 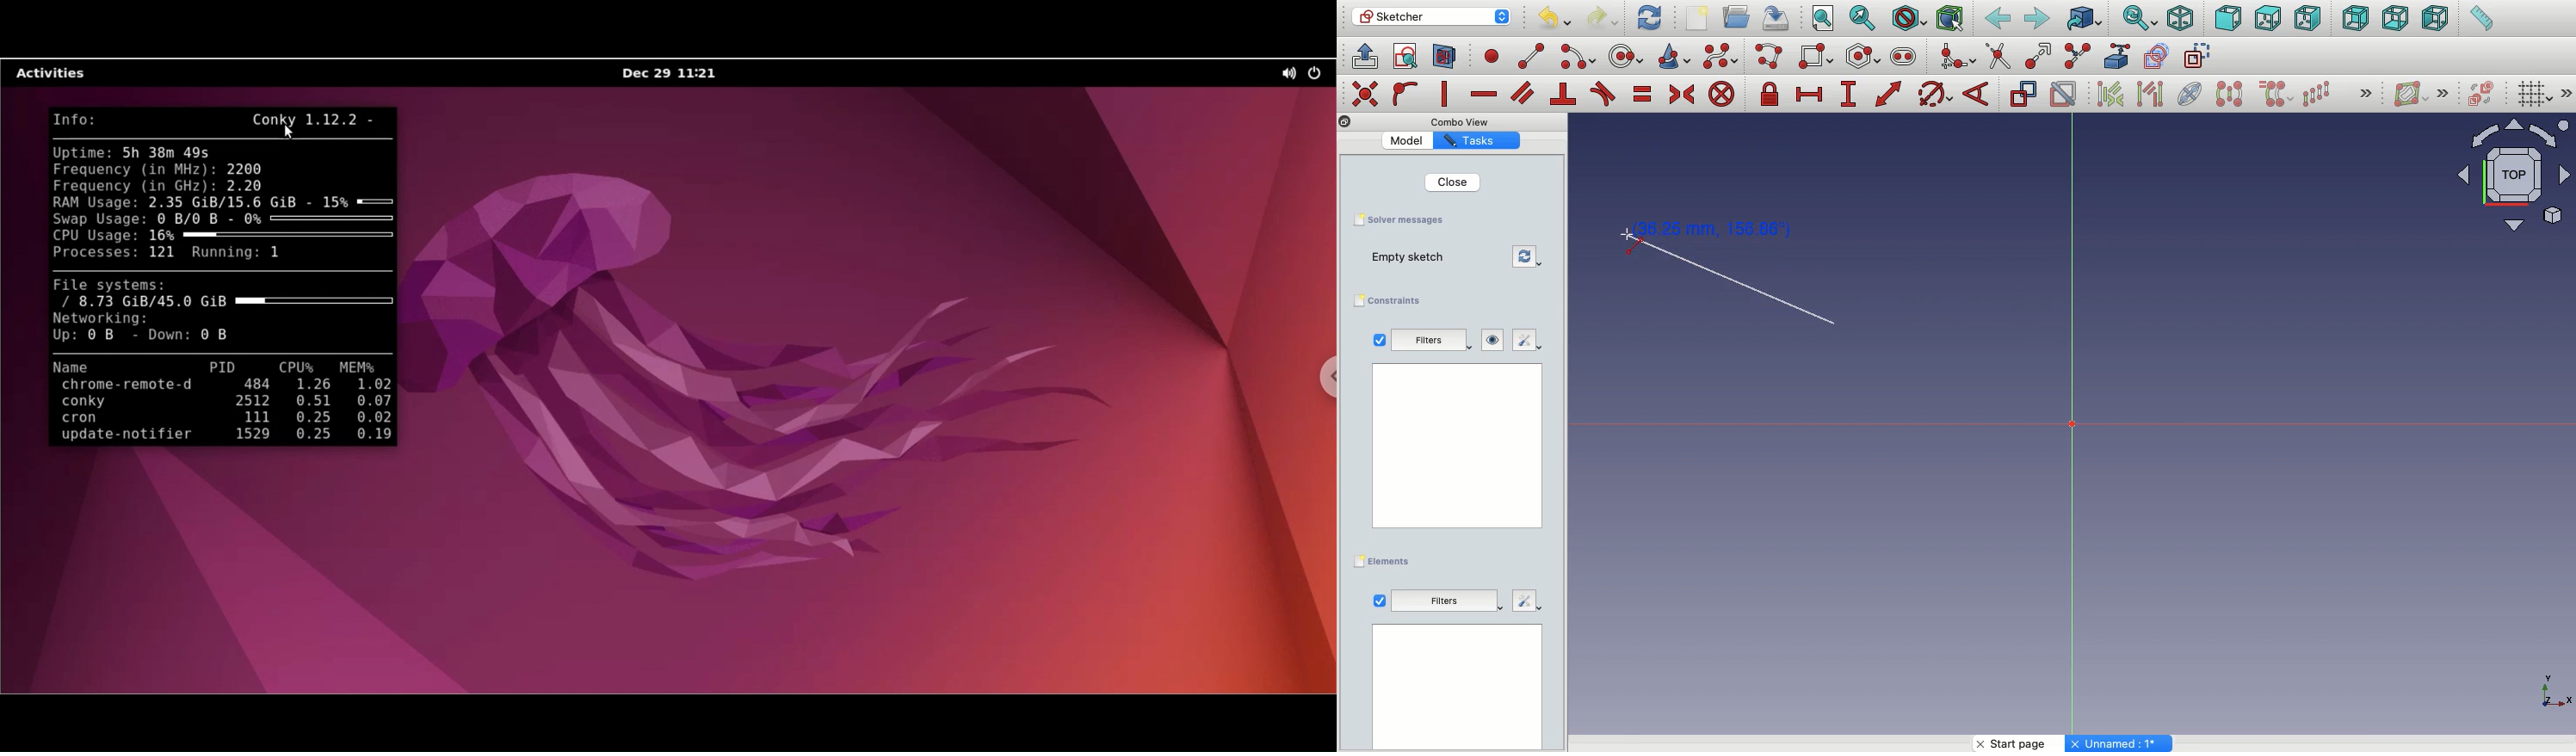 What do you see at coordinates (1864, 17) in the screenshot?
I see `Fit selection` at bounding box center [1864, 17].